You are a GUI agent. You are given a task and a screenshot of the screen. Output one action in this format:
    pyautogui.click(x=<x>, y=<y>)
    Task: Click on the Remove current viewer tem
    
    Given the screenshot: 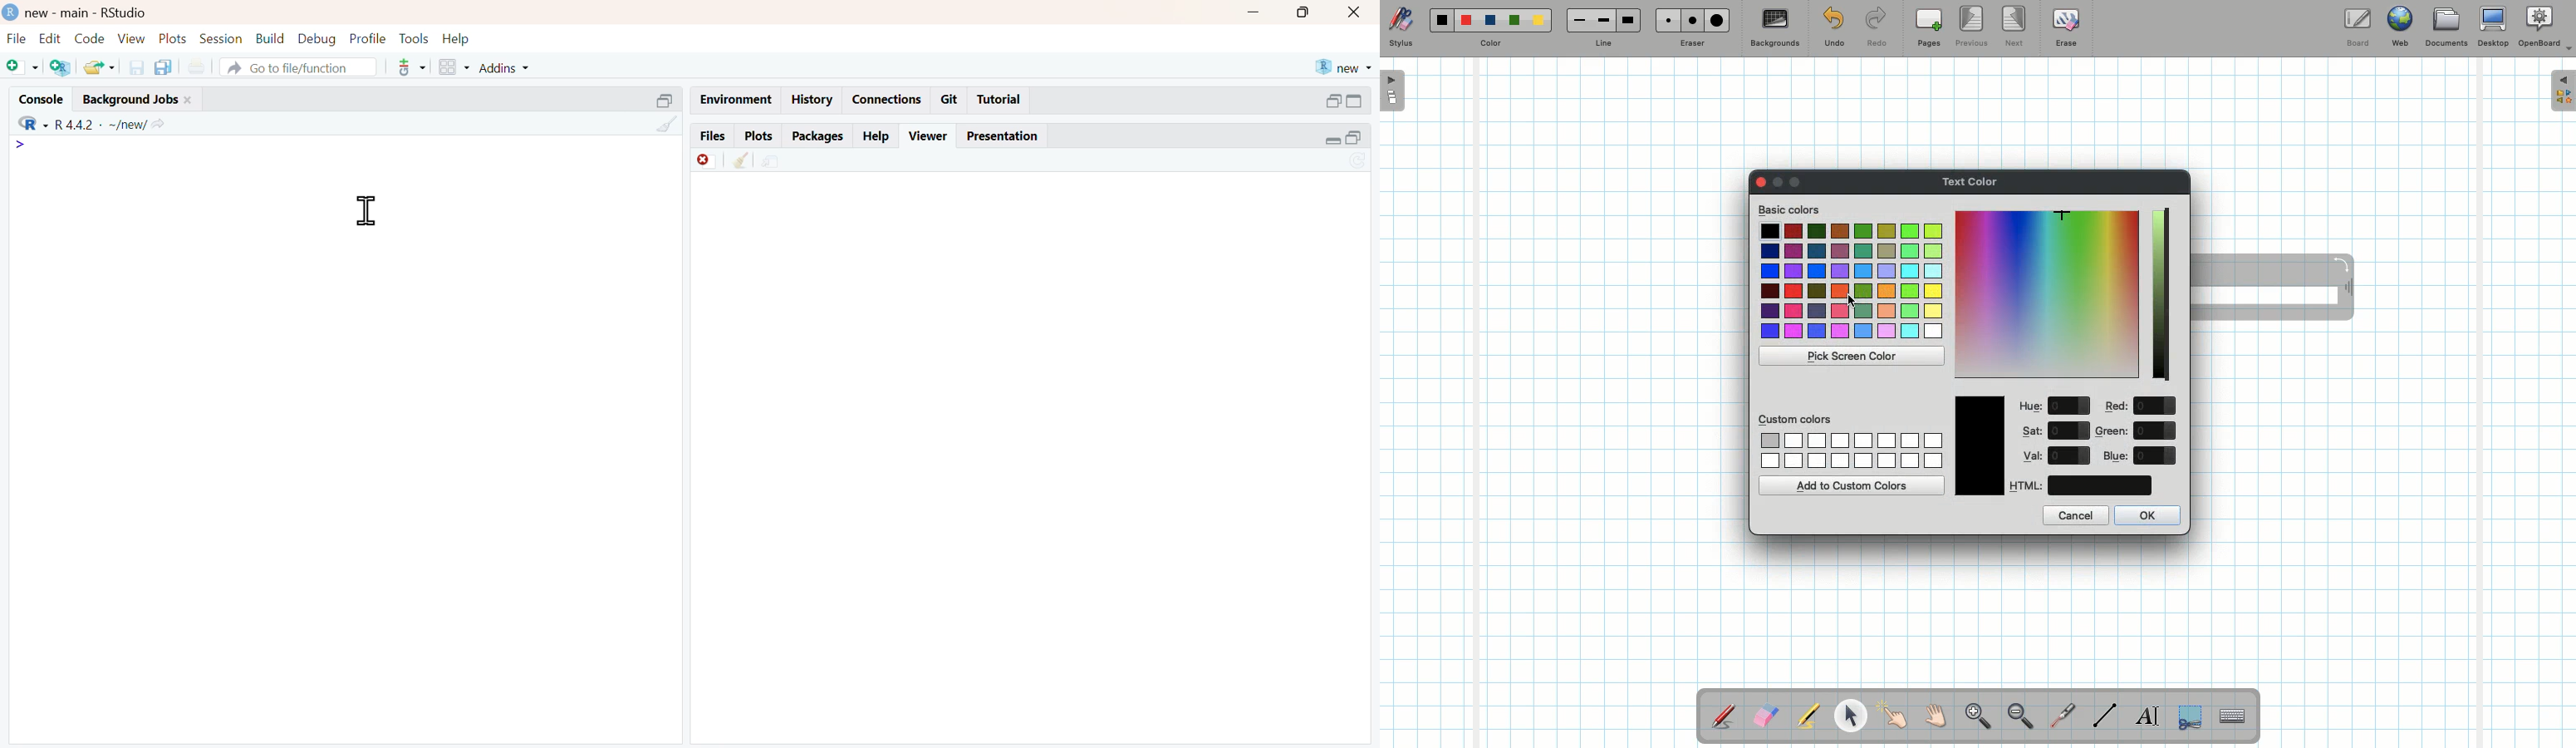 What is the action you would take?
    pyautogui.click(x=696, y=160)
    